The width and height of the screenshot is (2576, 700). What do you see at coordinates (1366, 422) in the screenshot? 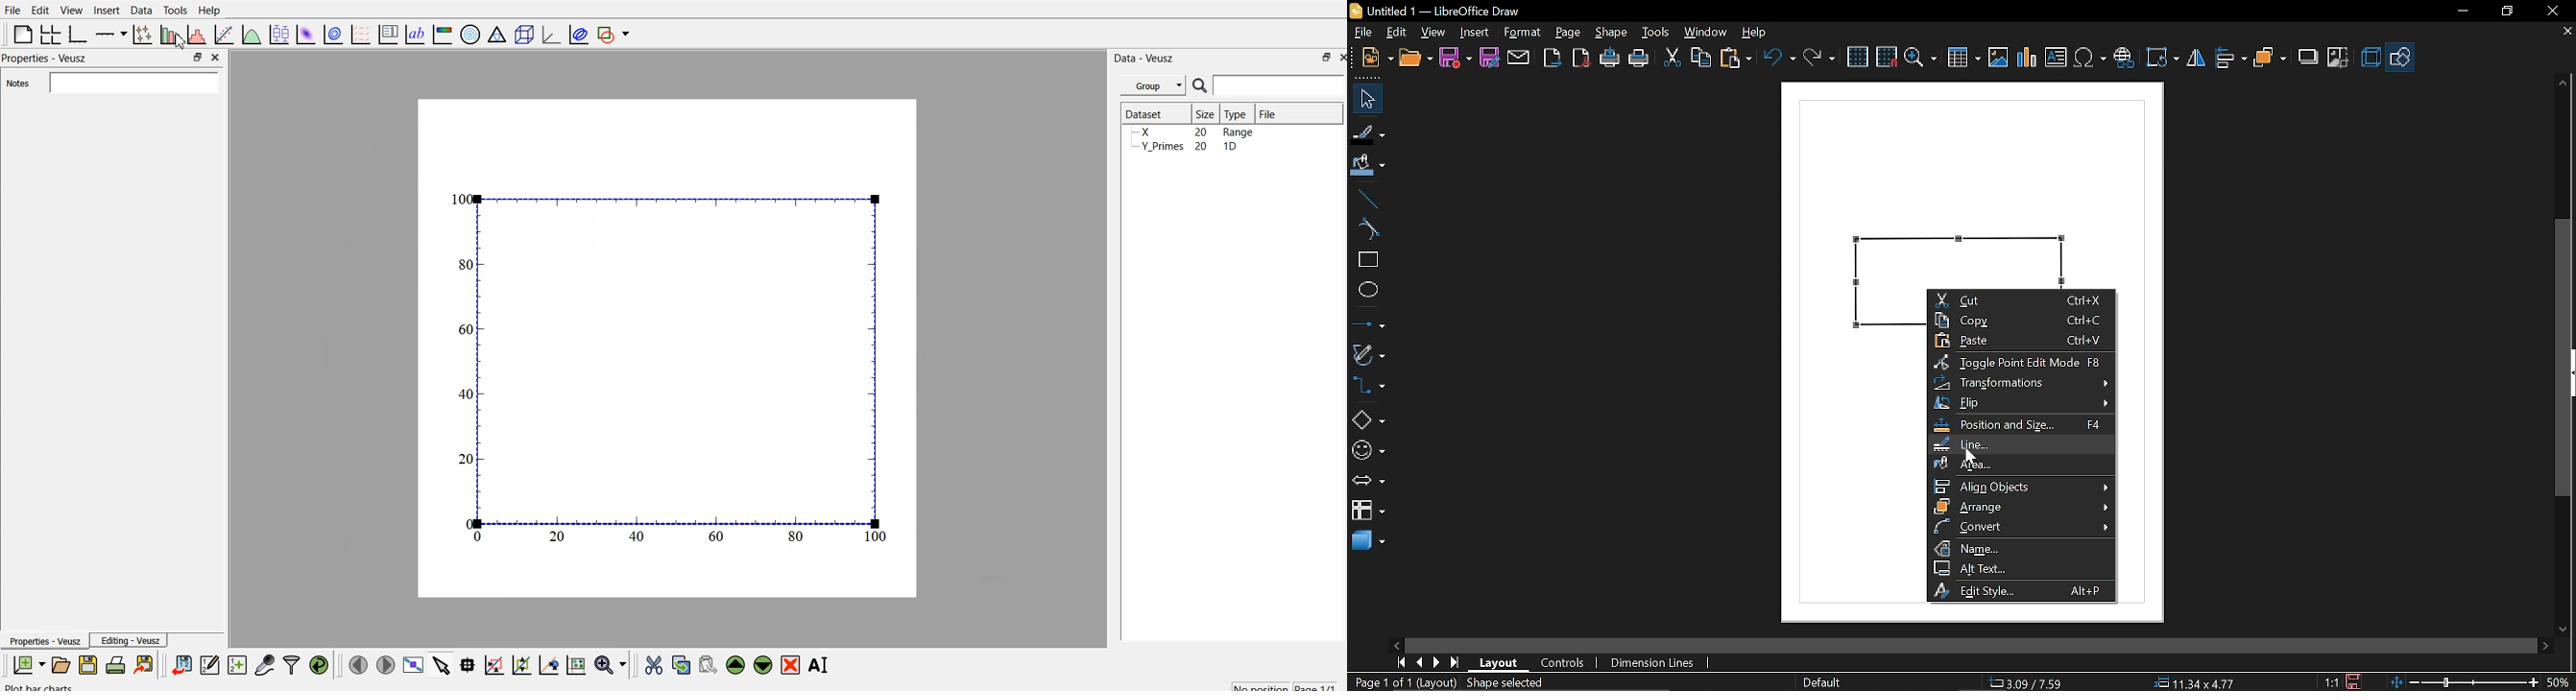
I see `basic shapes` at bounding box center [1366, 422].